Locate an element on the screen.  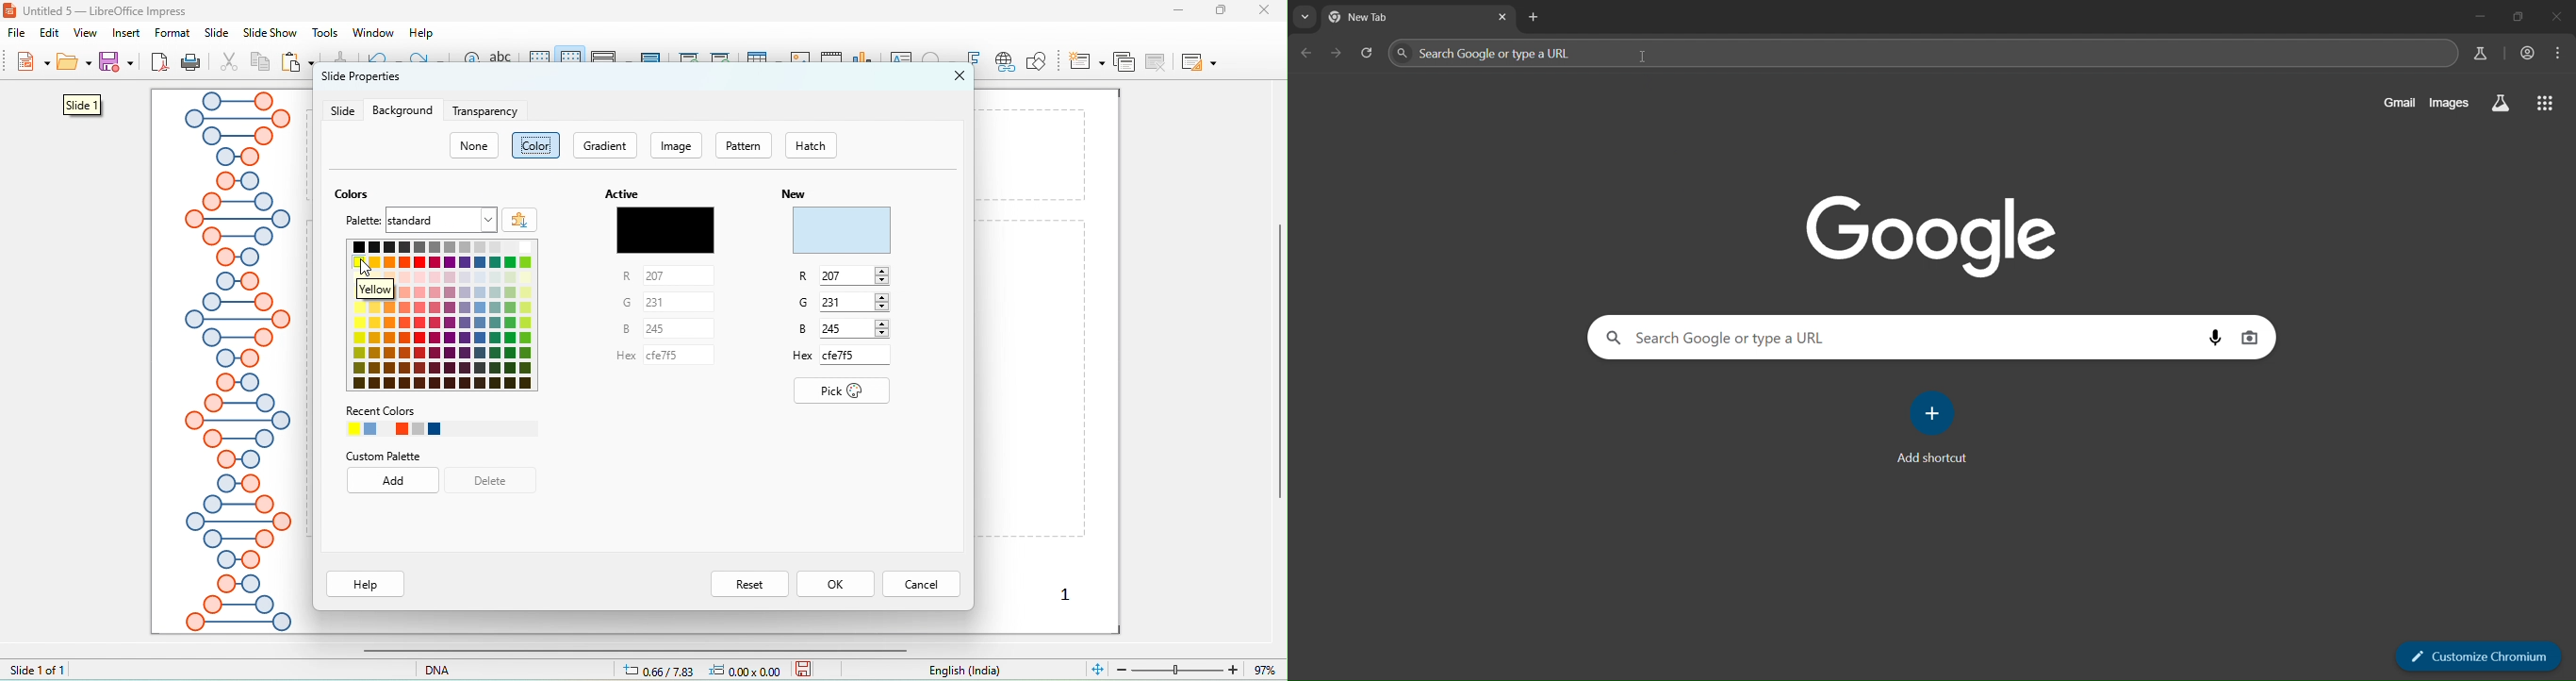
colors is located at coordinates (355, 194).